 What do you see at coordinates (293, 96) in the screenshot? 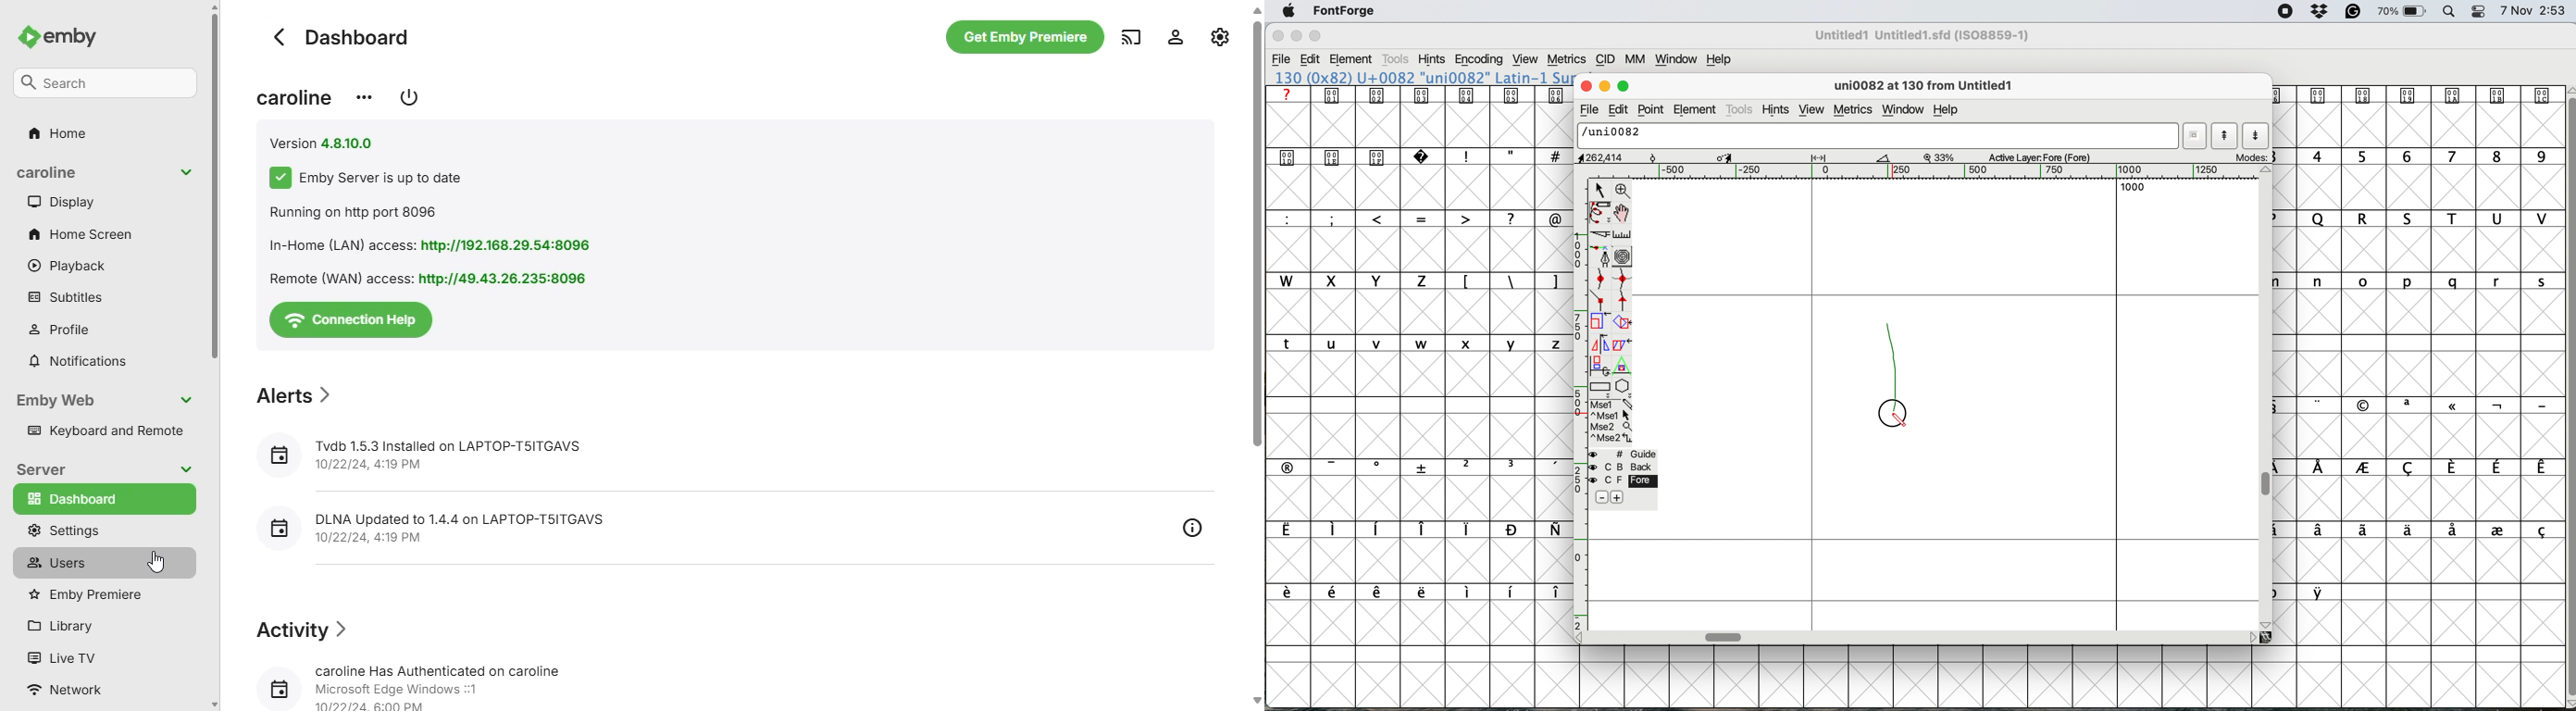
I see `display name` at bounding box center [293, 96].